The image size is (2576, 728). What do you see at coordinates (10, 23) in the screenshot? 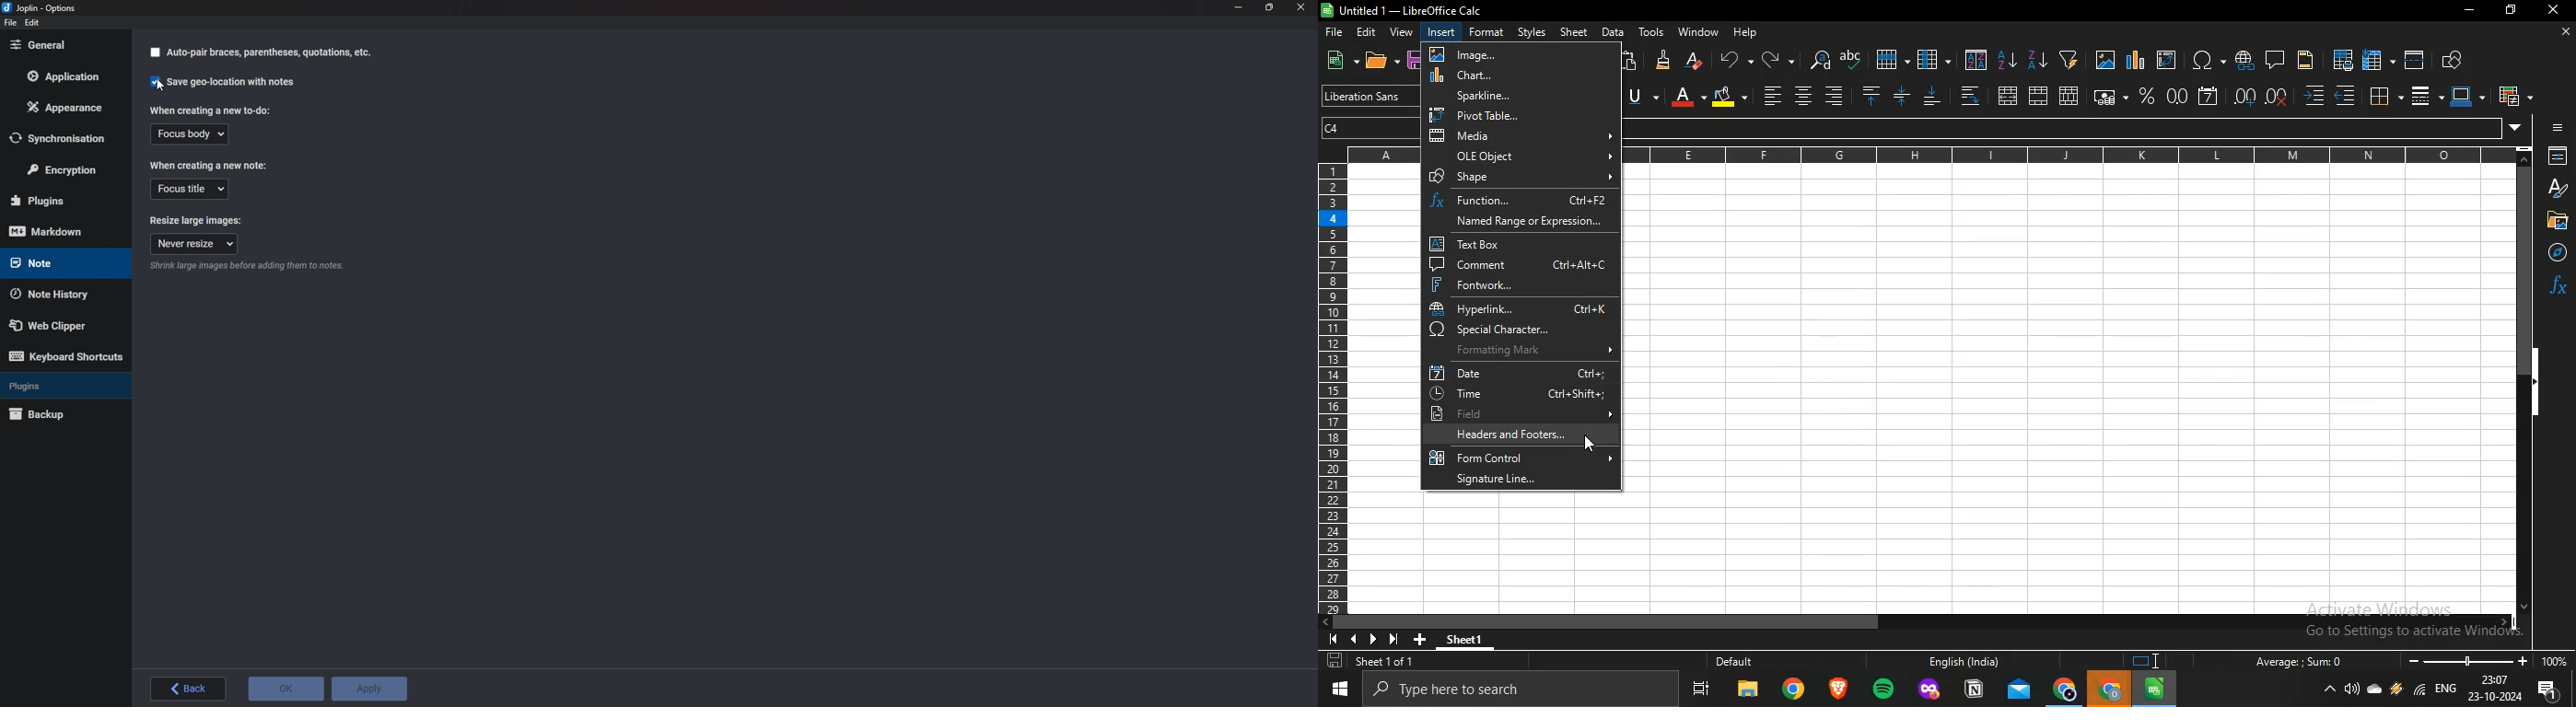
I see `file` at bounding box center [10, 23].